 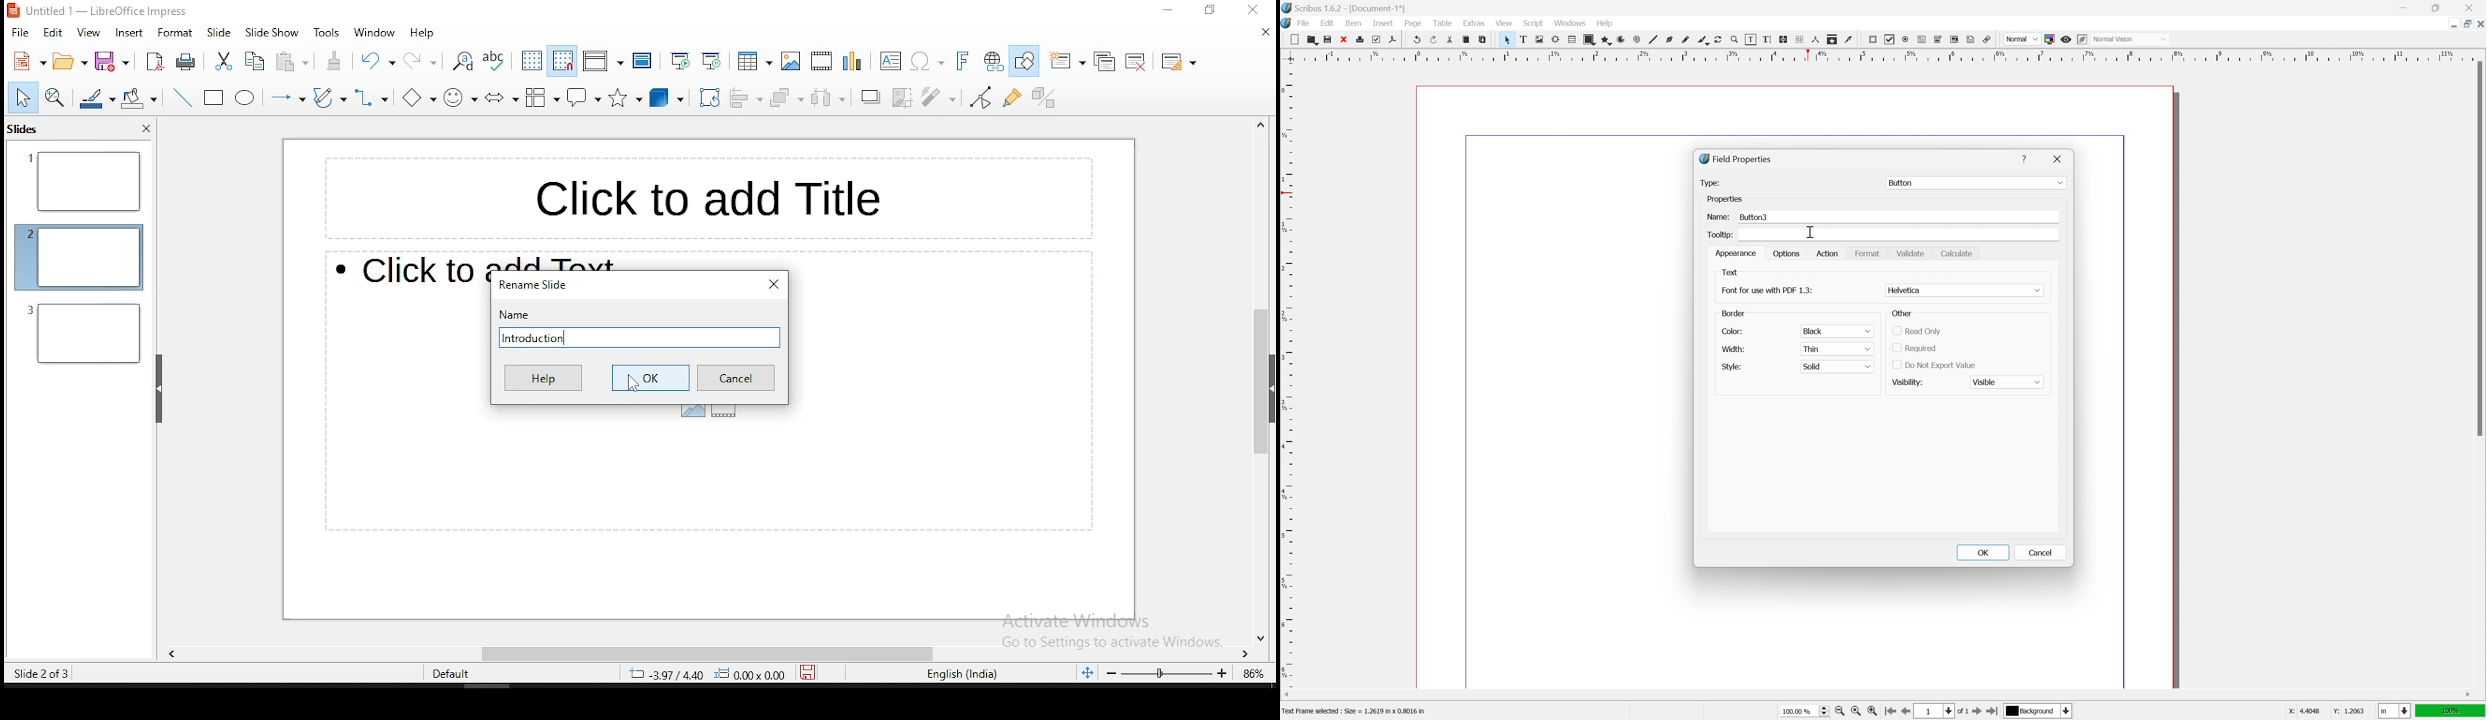 What do you see at coordinates (668, 99) in the screenshot?
I see `3D shapes` at bounding box center [668, 99].